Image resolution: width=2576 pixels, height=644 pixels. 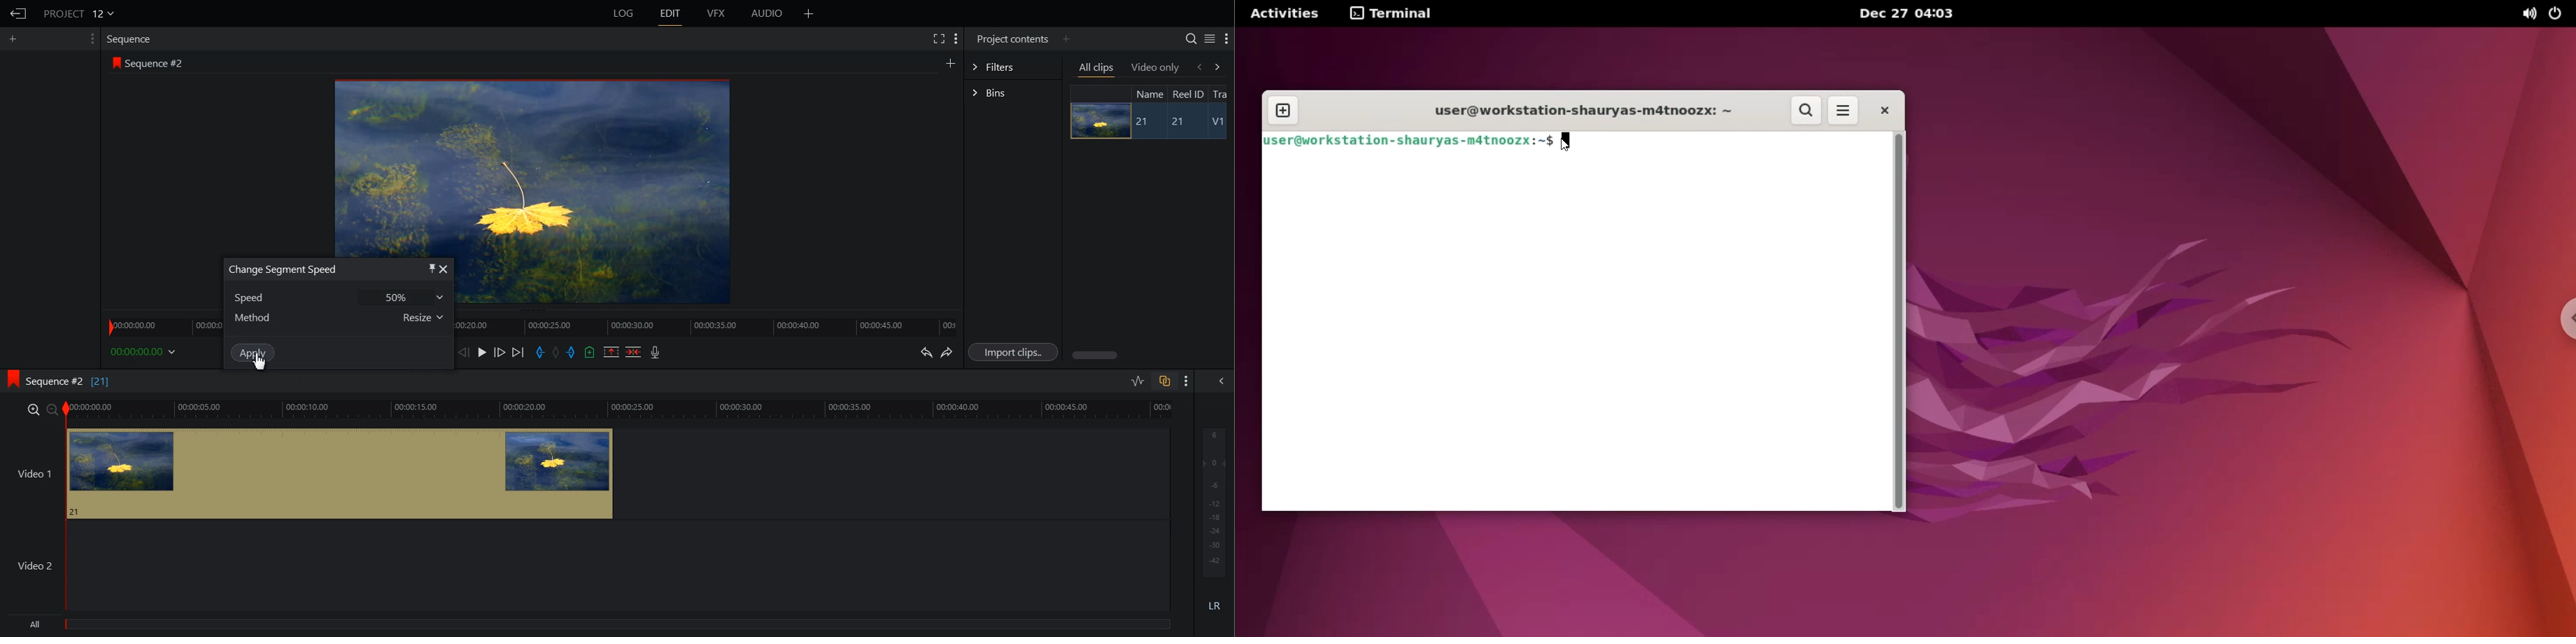 I want to click on EDIT, so click(x=671, y=14).